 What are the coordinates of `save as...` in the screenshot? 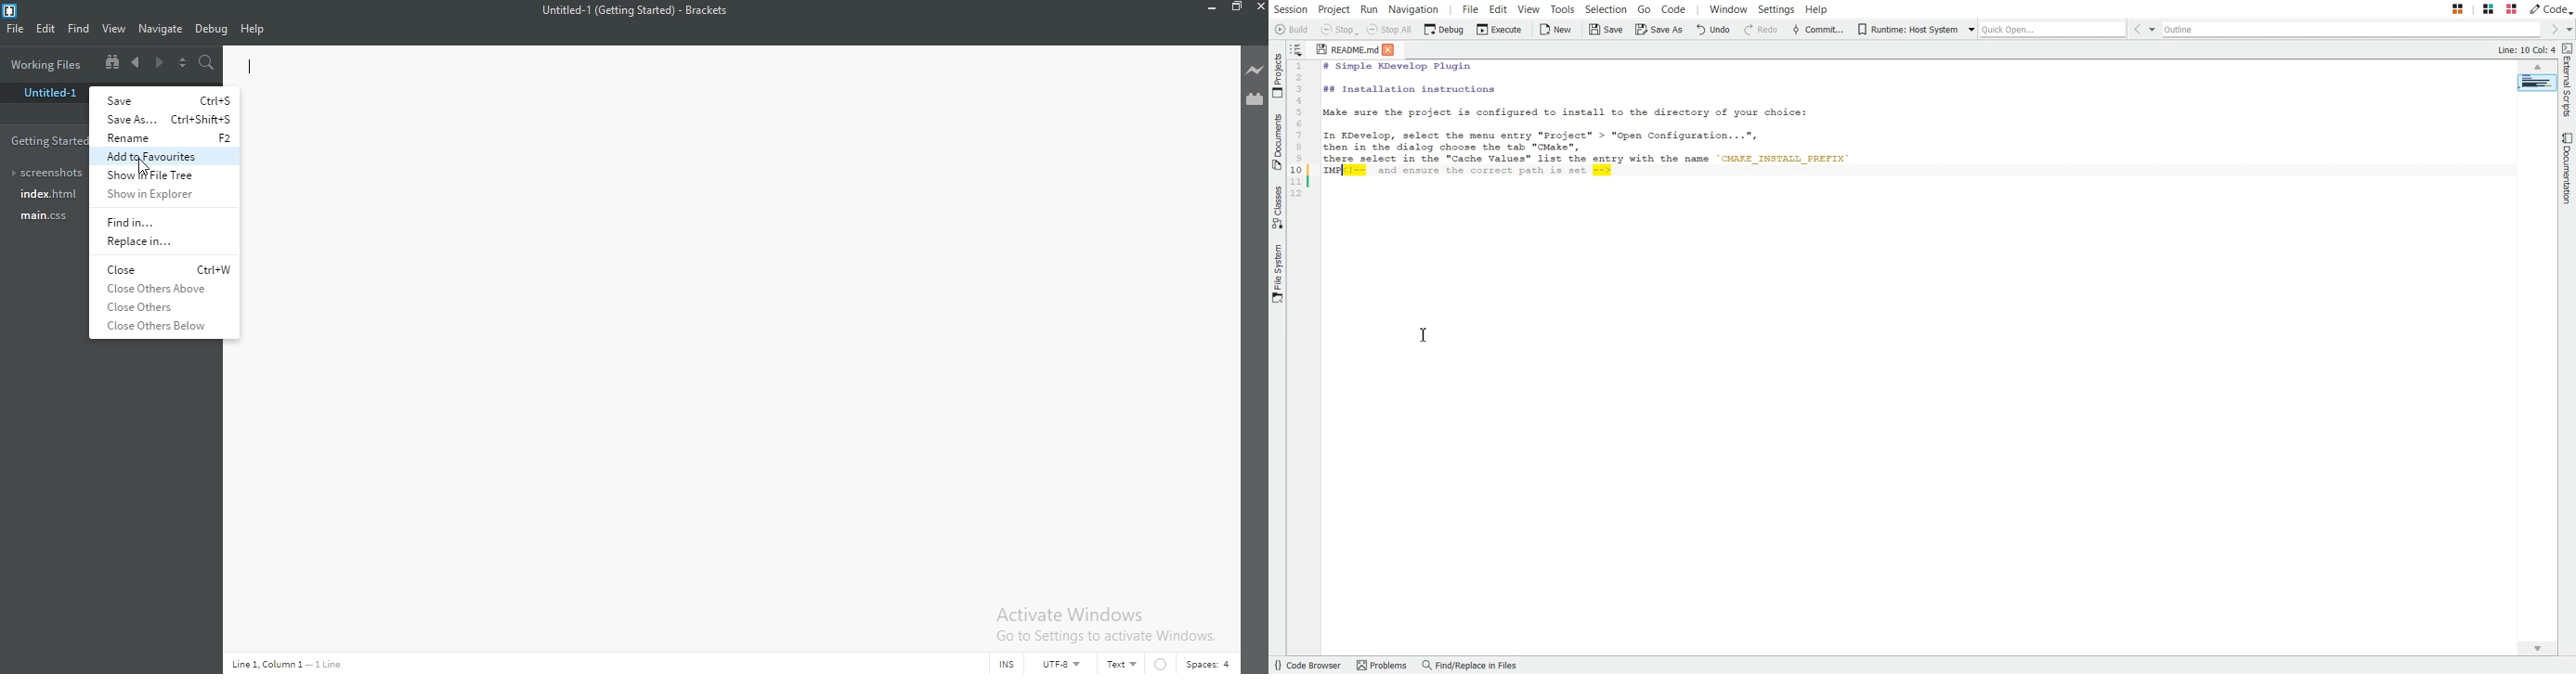 It's located at (167, 121).